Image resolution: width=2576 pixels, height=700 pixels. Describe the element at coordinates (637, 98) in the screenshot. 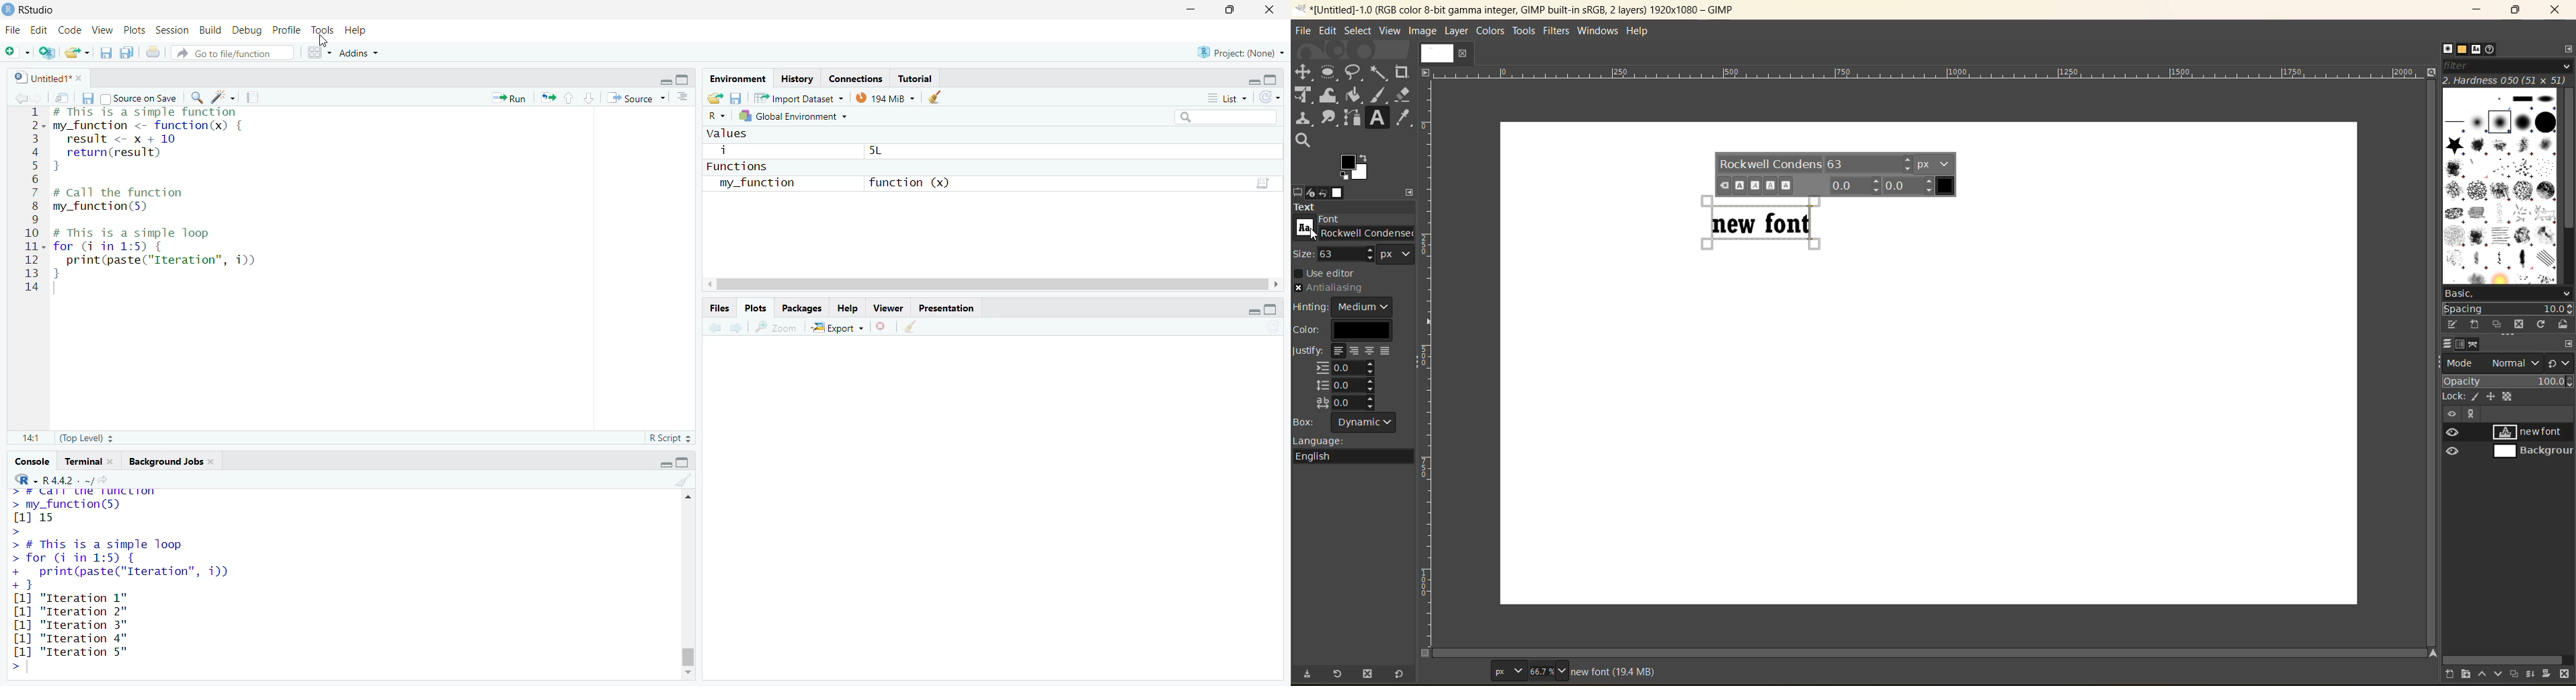

I see `source the contents of the document` at that location.